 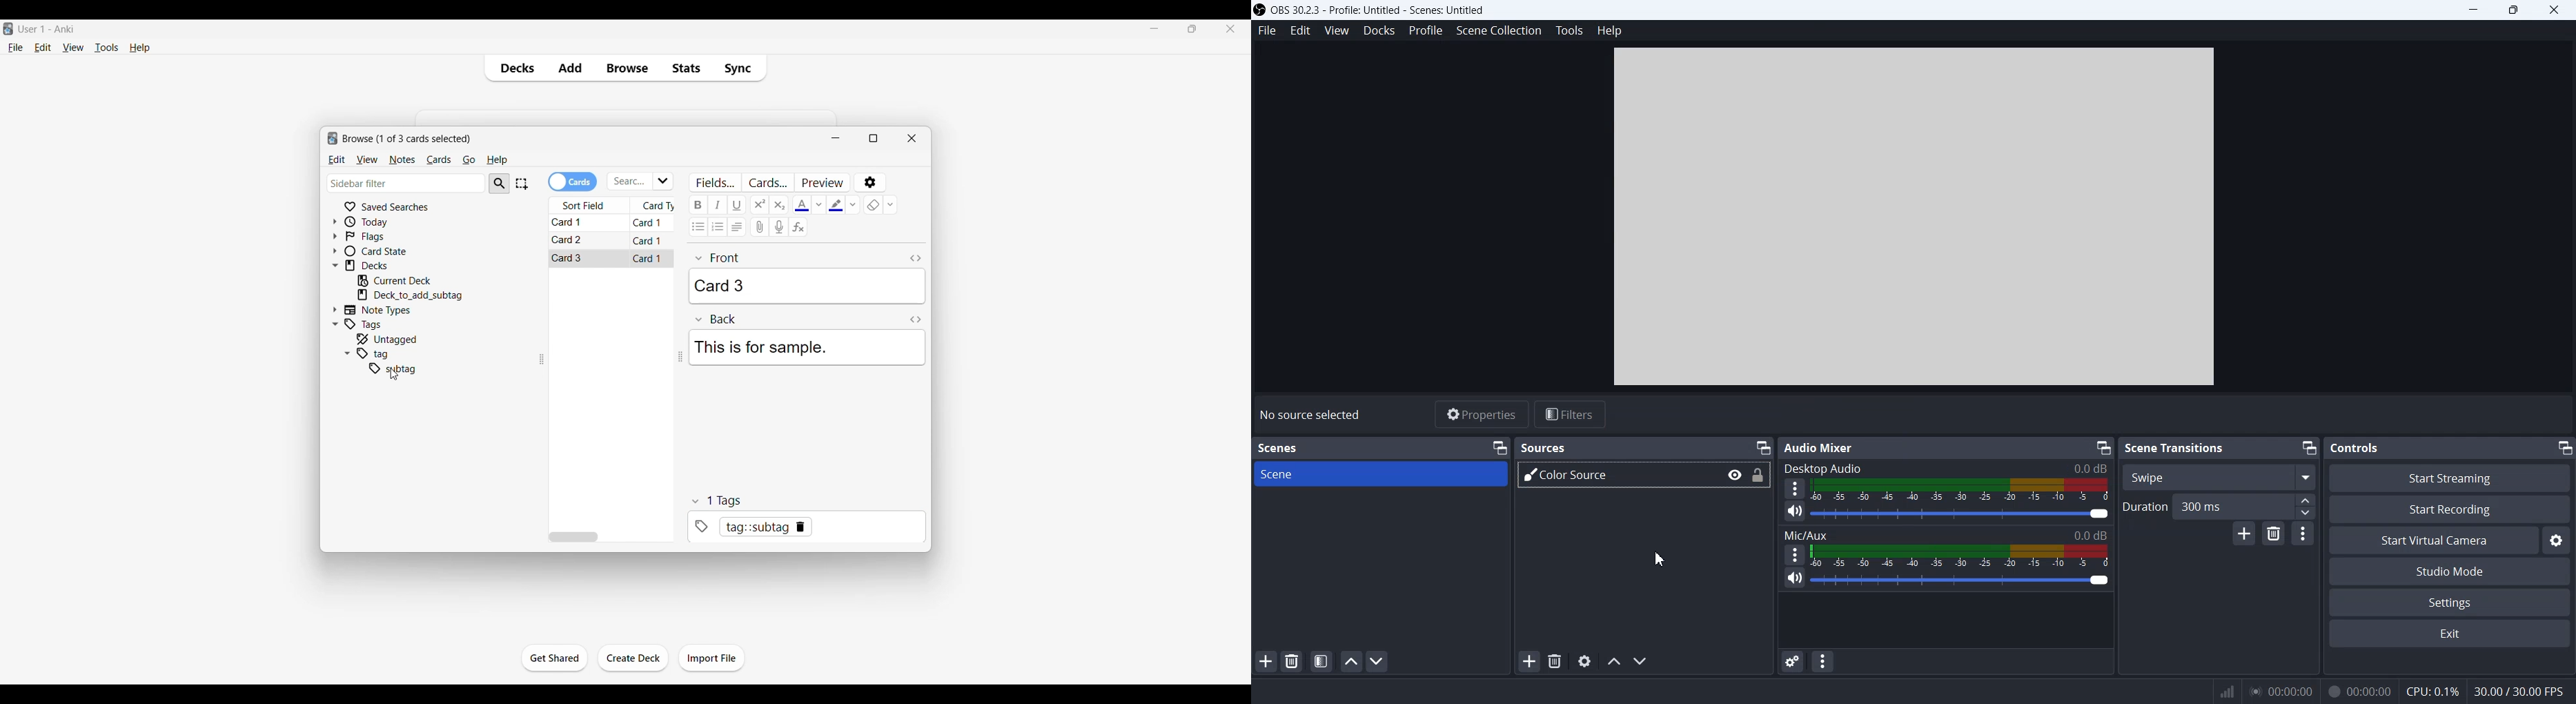 What do you see at coordinates (570, 68) in the screenshot?
I see `Add` at bounding box center [570, 68].